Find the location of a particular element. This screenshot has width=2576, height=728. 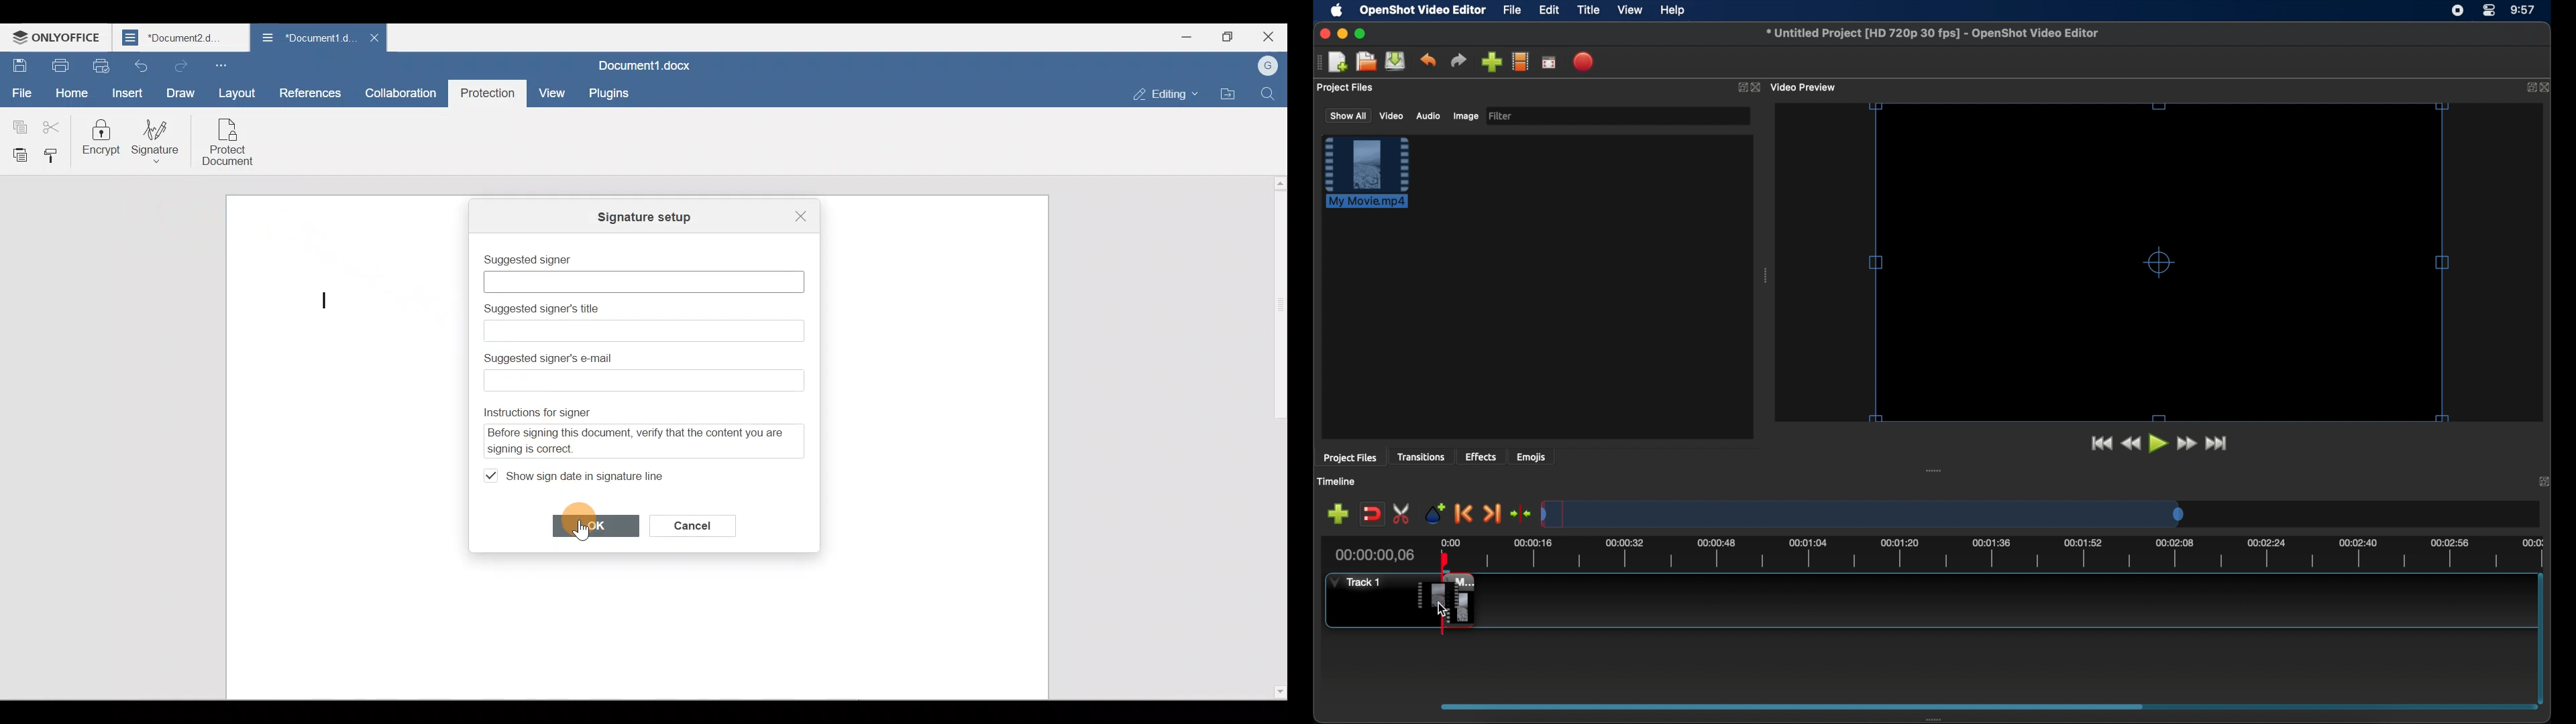

Paste is located at coordinates (15, 150).